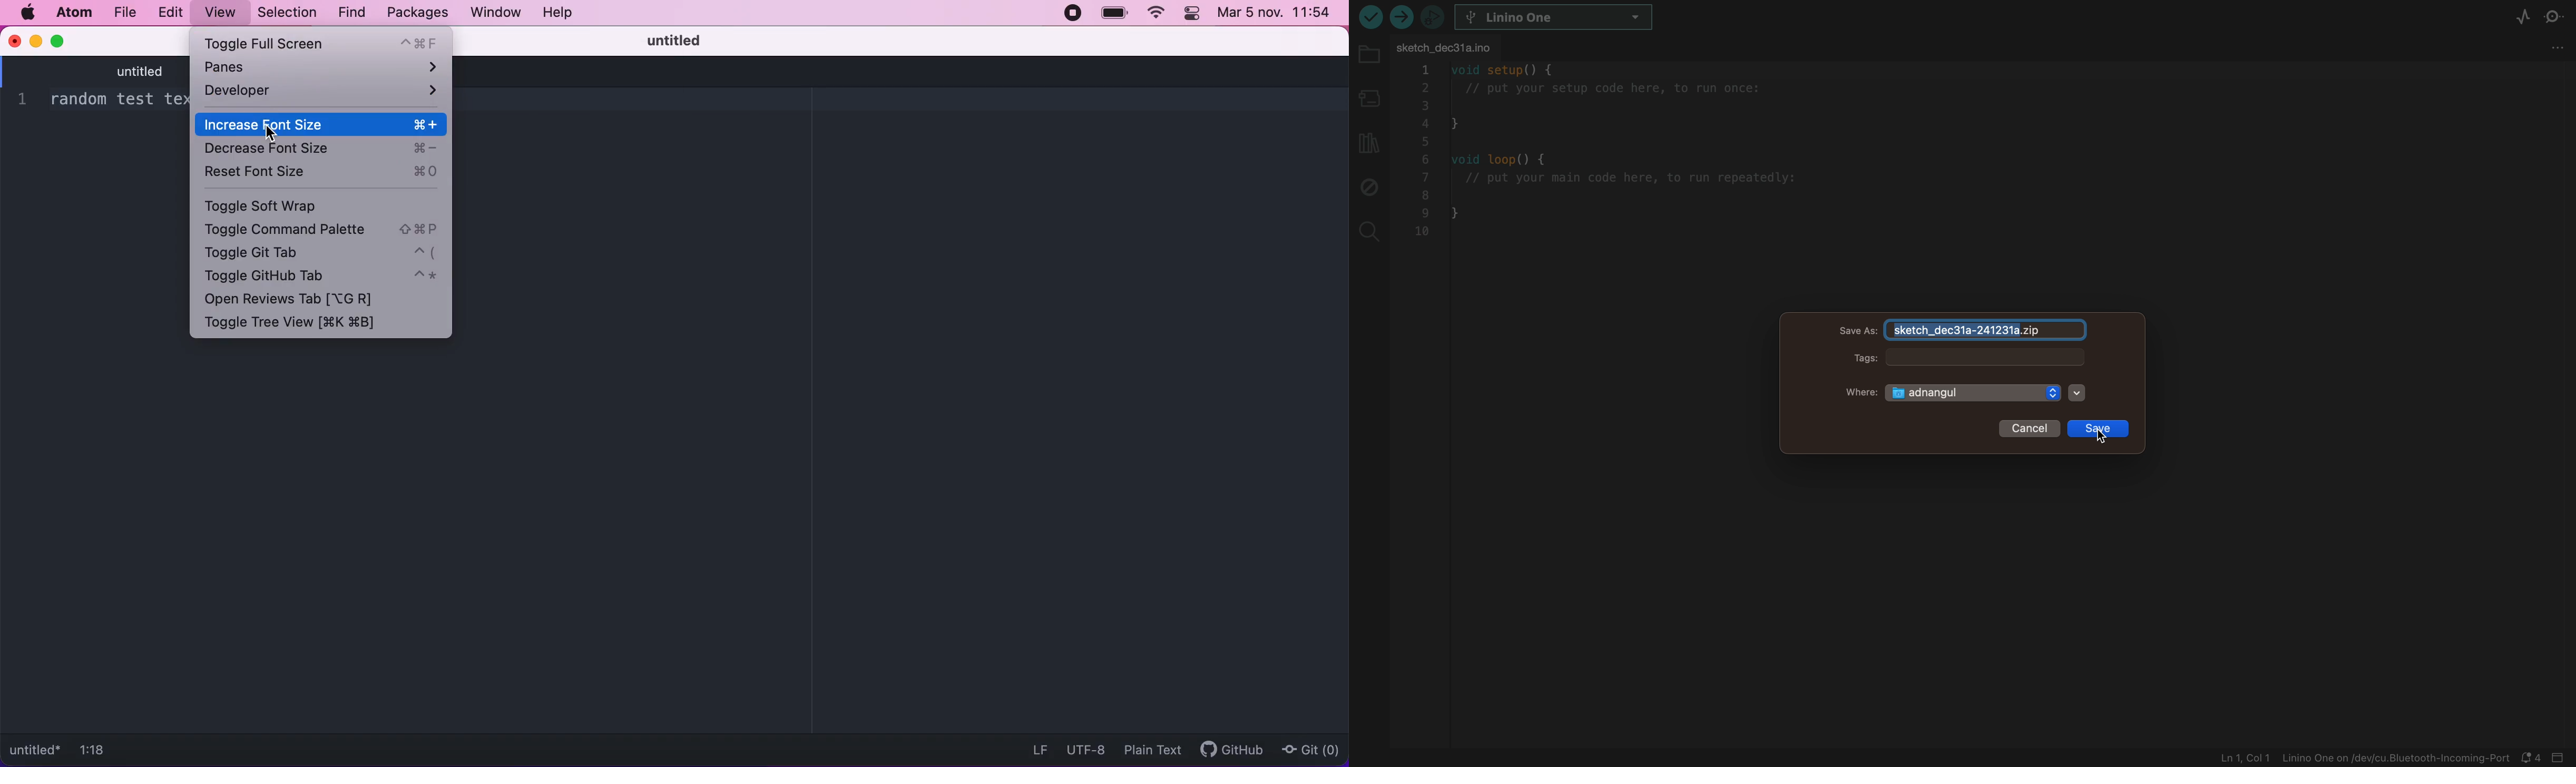 The image size is (2576, 784). Describe the element at coordinates (2560, 758) in the screenshot. I see `close bar` at that location.